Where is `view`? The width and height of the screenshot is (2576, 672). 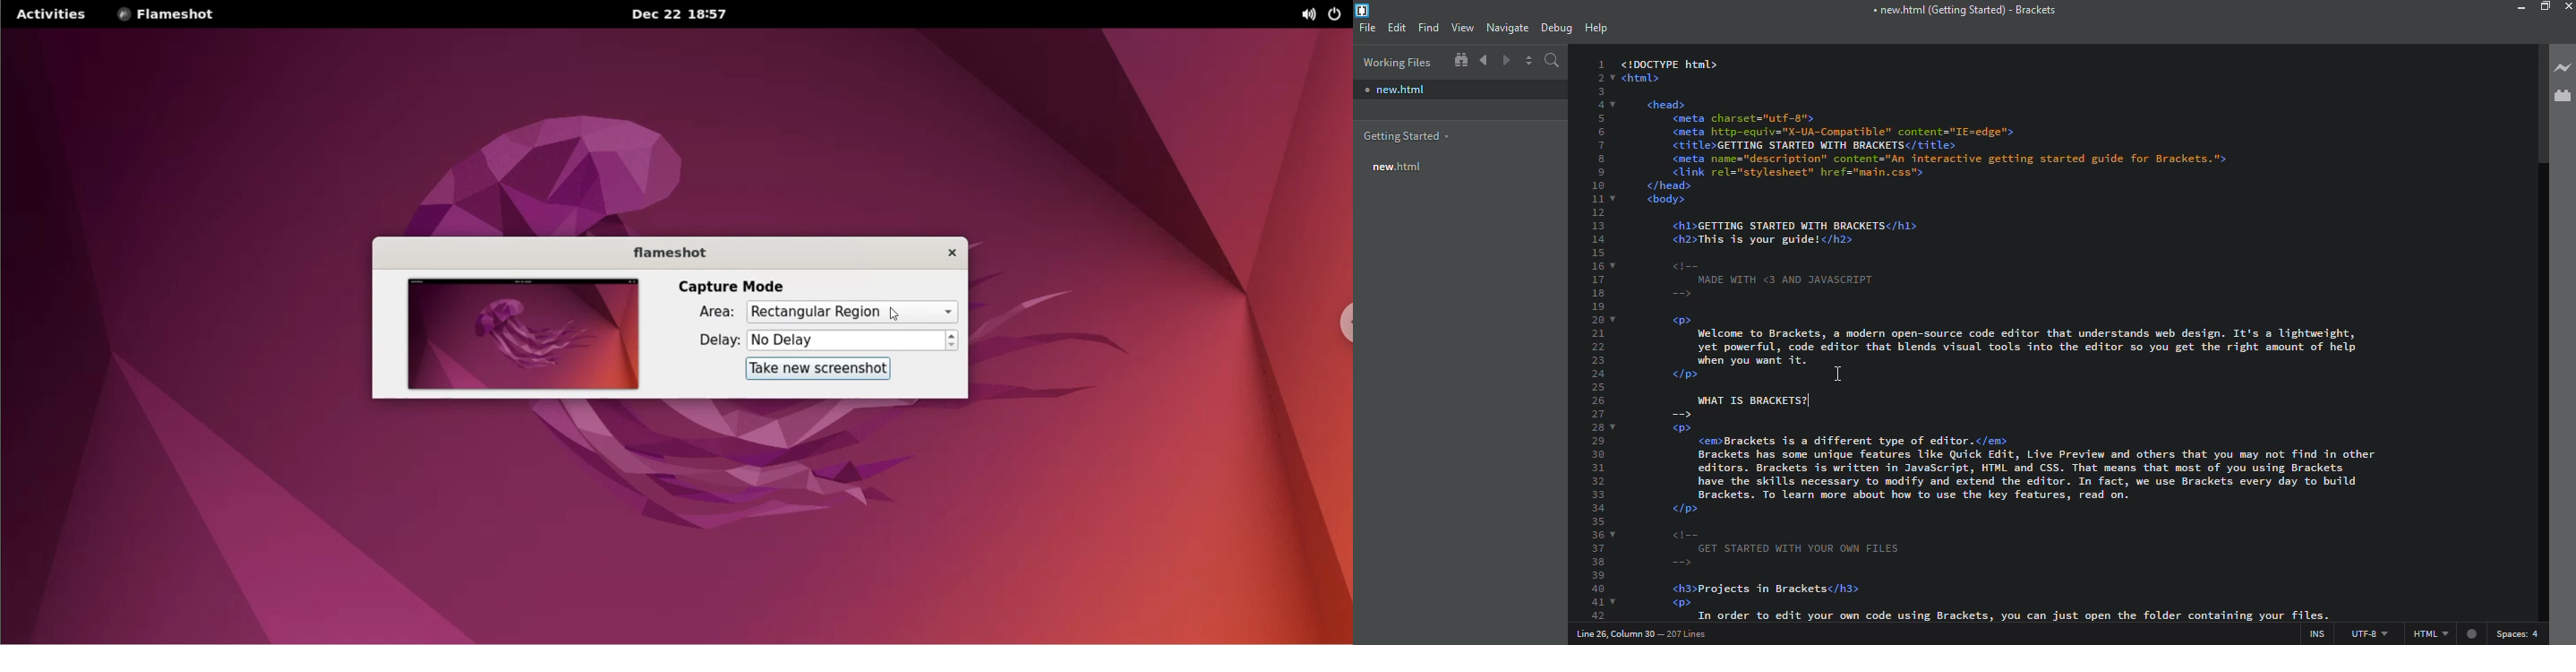
view is located at coordinates (1462, 28).